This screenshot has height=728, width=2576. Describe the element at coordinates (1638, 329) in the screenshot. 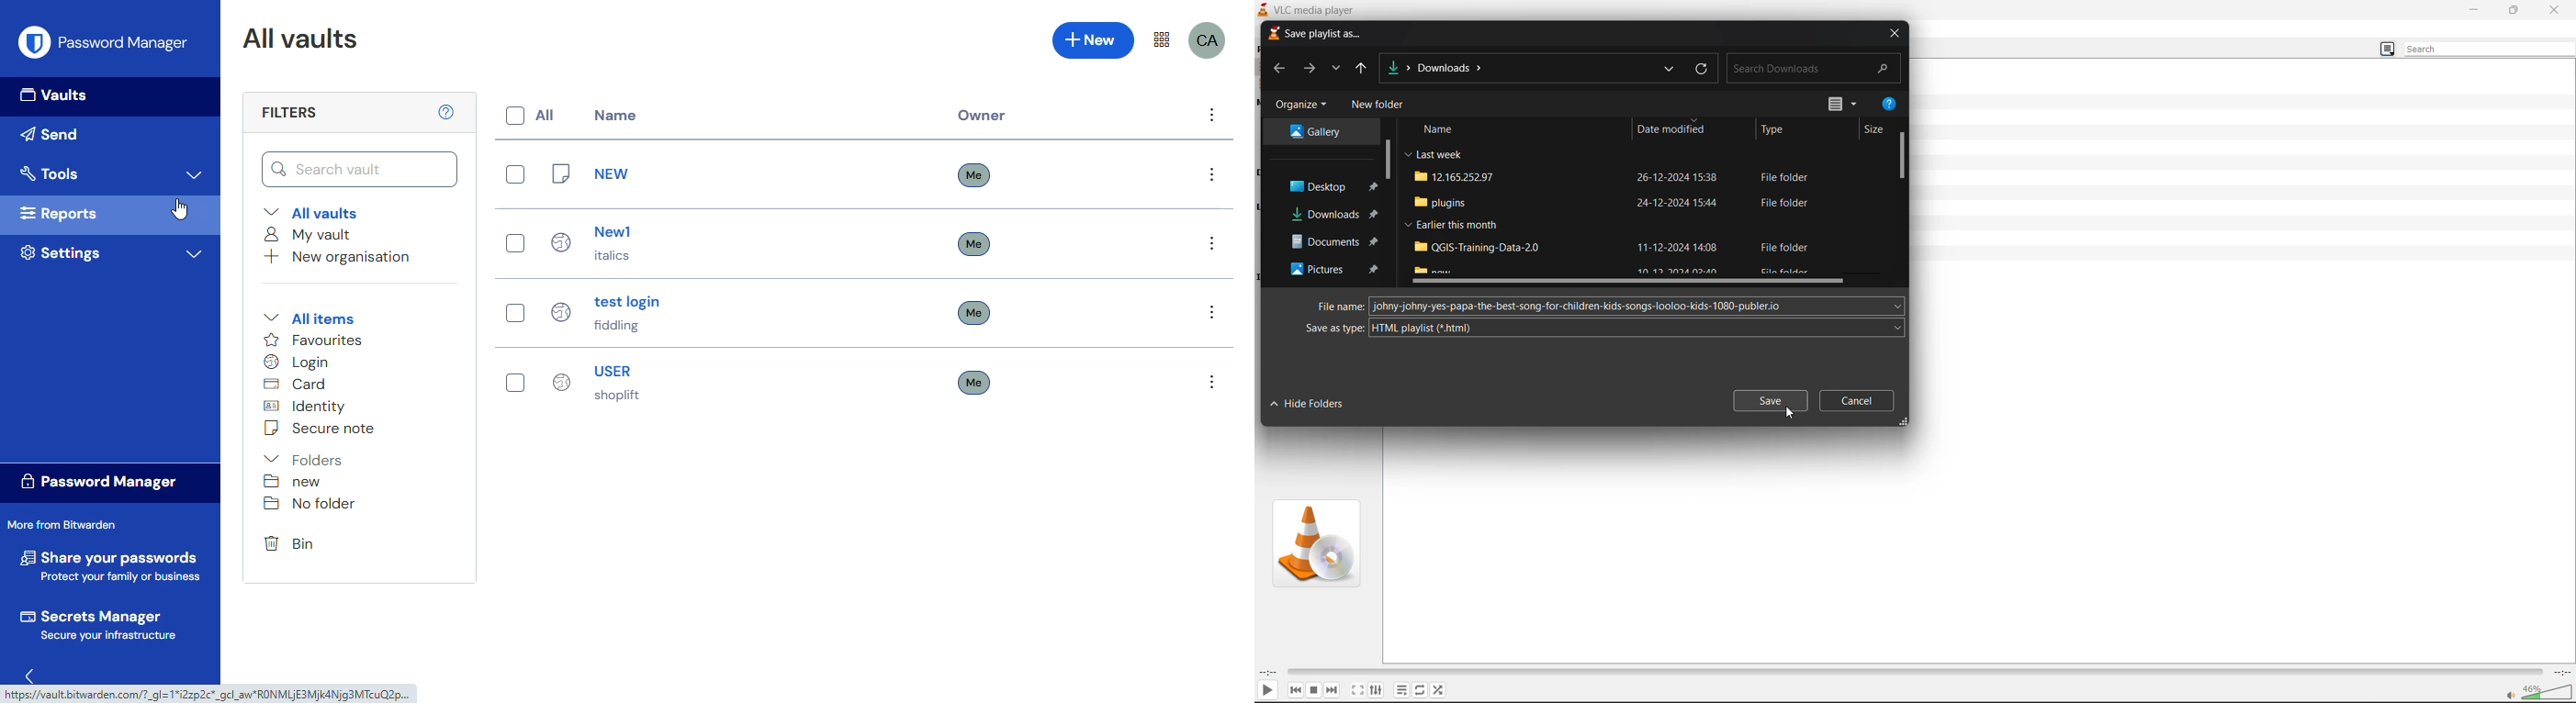

I see `select save as type` at that location.